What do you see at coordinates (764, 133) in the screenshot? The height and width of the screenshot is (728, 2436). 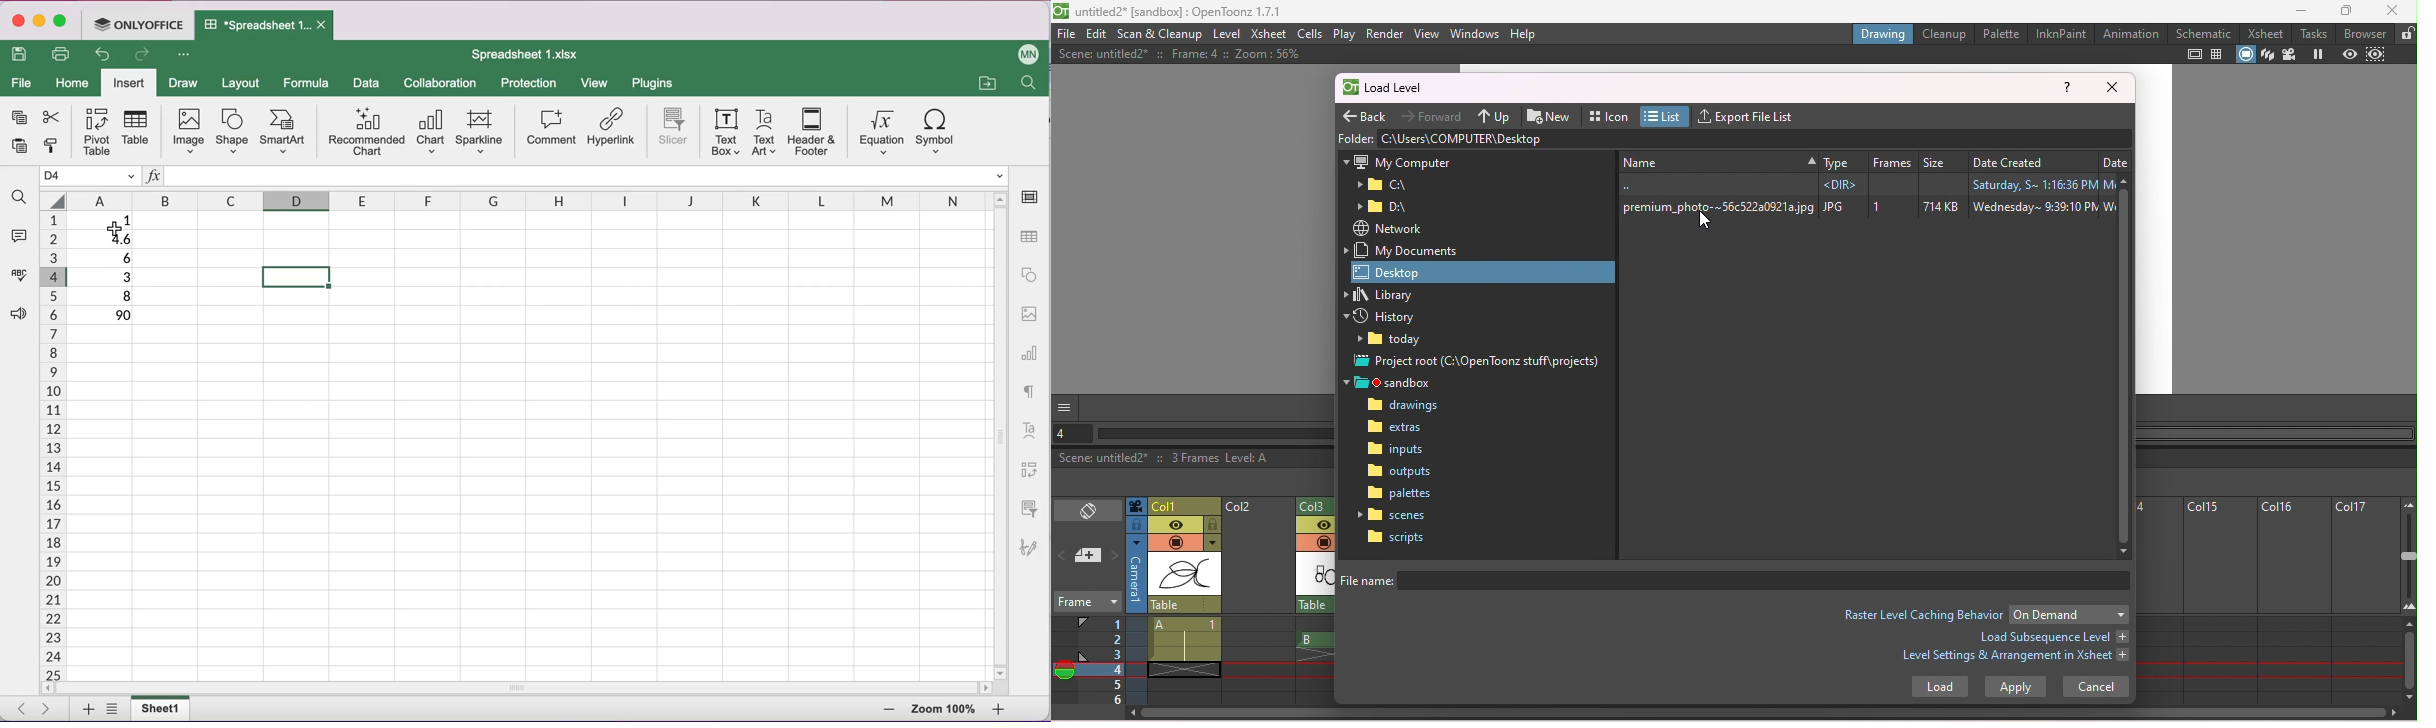 I see `text art` at bounding box center [764, 133].